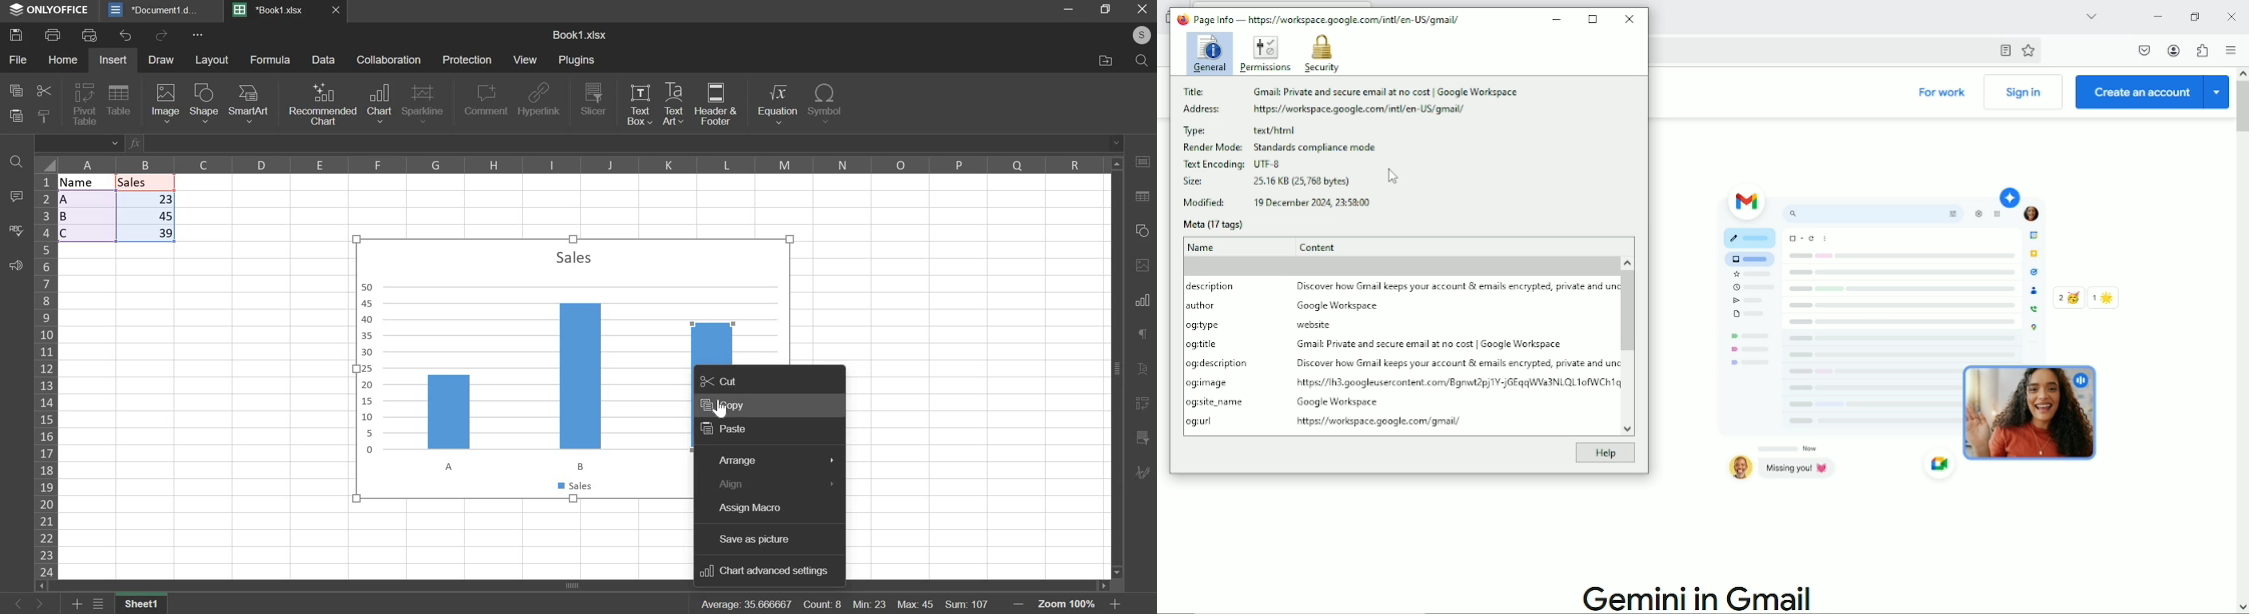 Image resolution: width=2268 pixels, height=616 pixels. What do you see at coordinates (916, 602) in the screenshot?
I see `max` at bounding box center [916, 602].